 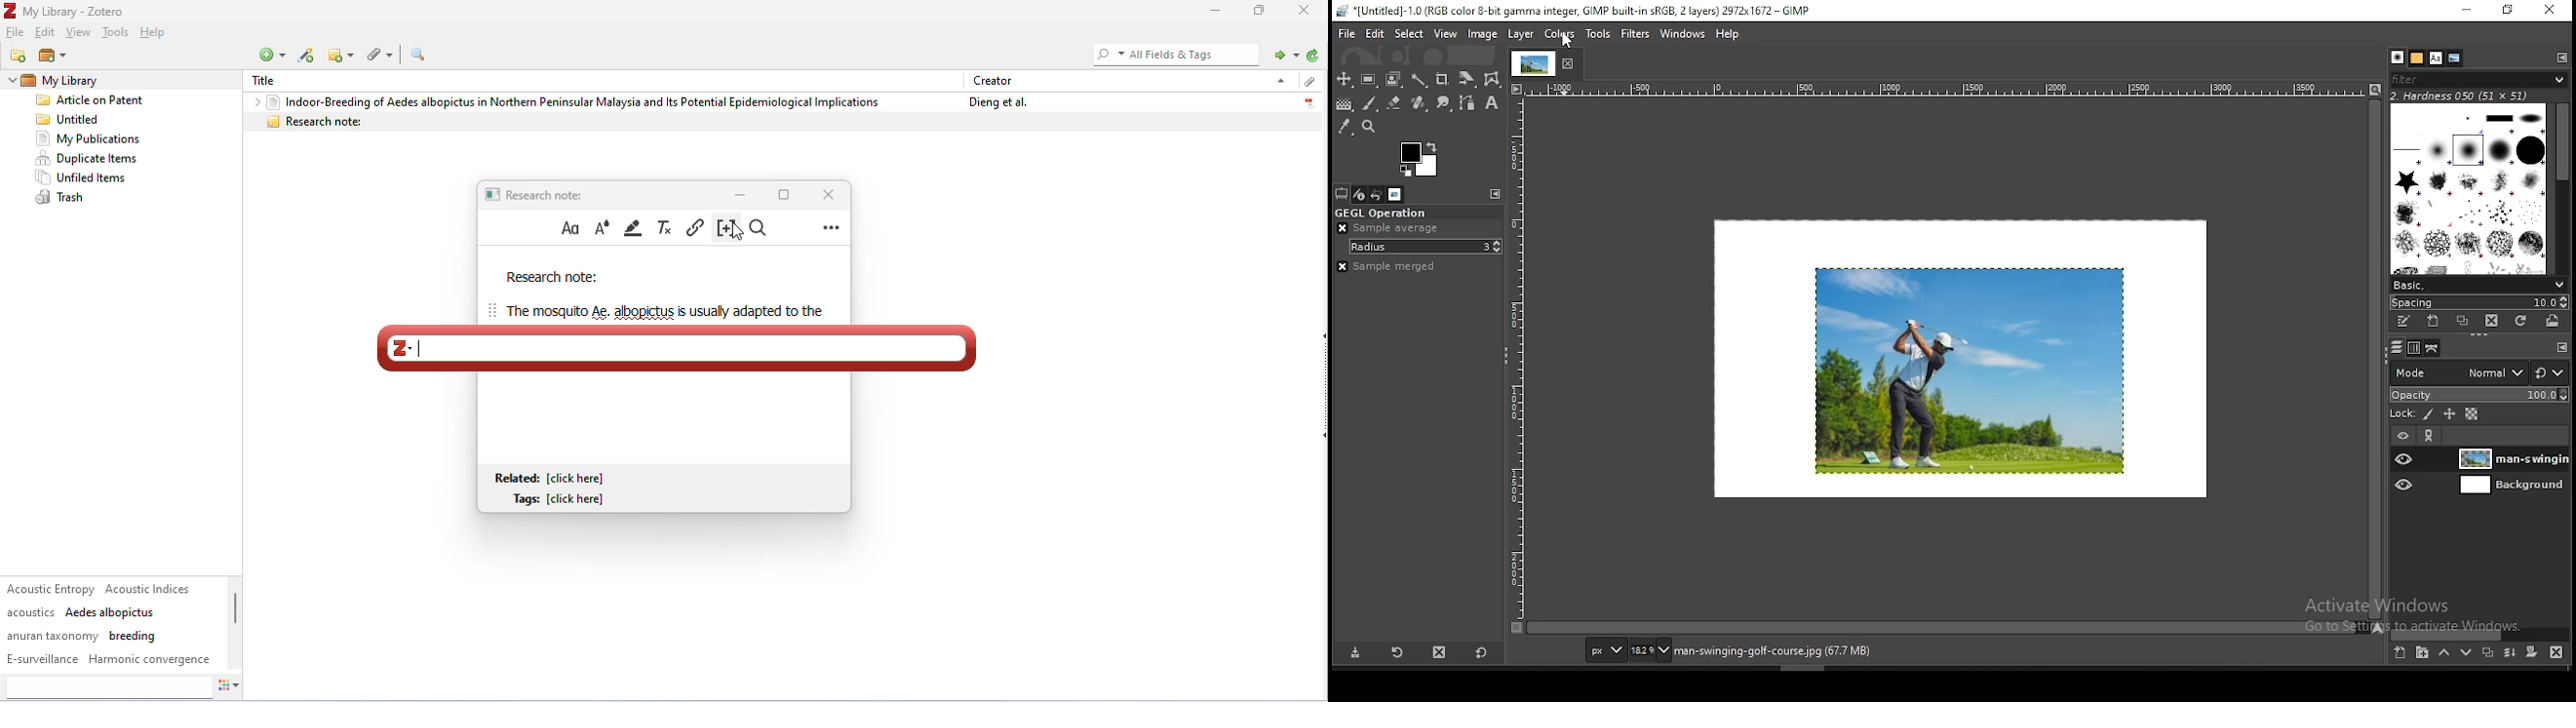 What do you see at coordinates (63, 198) in the screenshot?
I see `trash` at bounding box center [63, 198].